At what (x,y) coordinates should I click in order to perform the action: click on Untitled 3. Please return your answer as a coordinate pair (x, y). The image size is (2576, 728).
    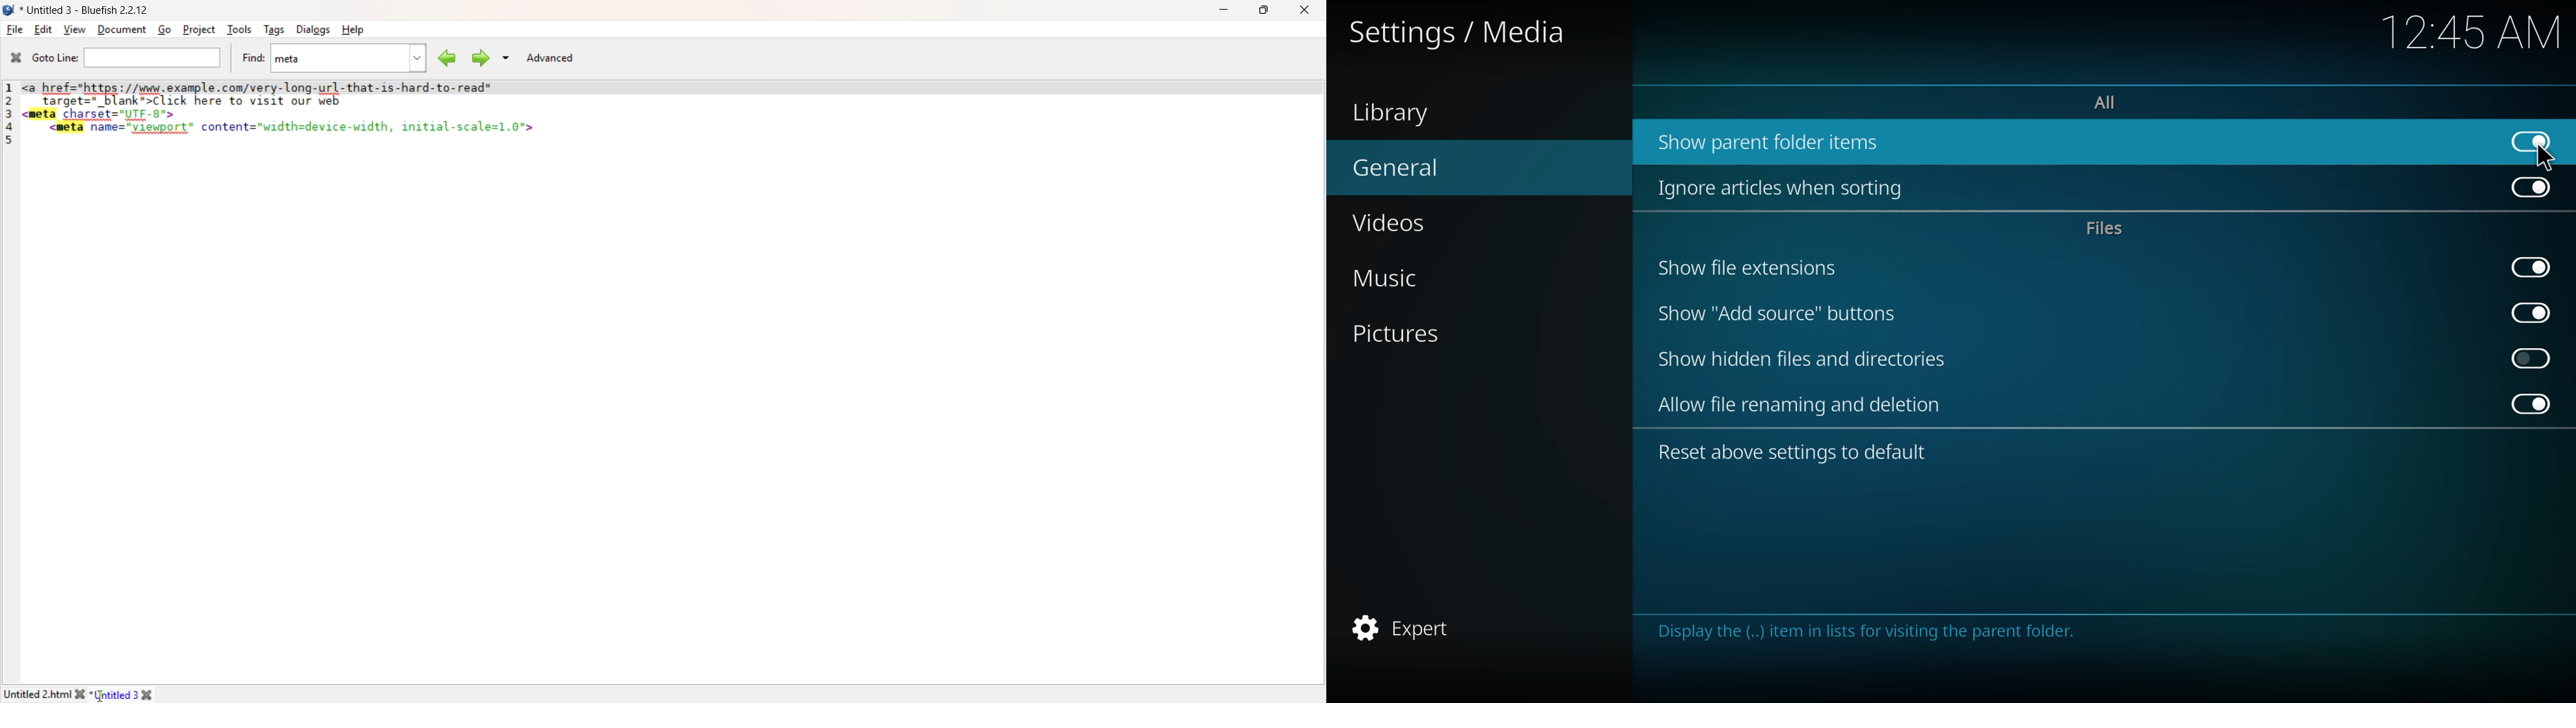
    Looking at the image, I should click on (115, 693).